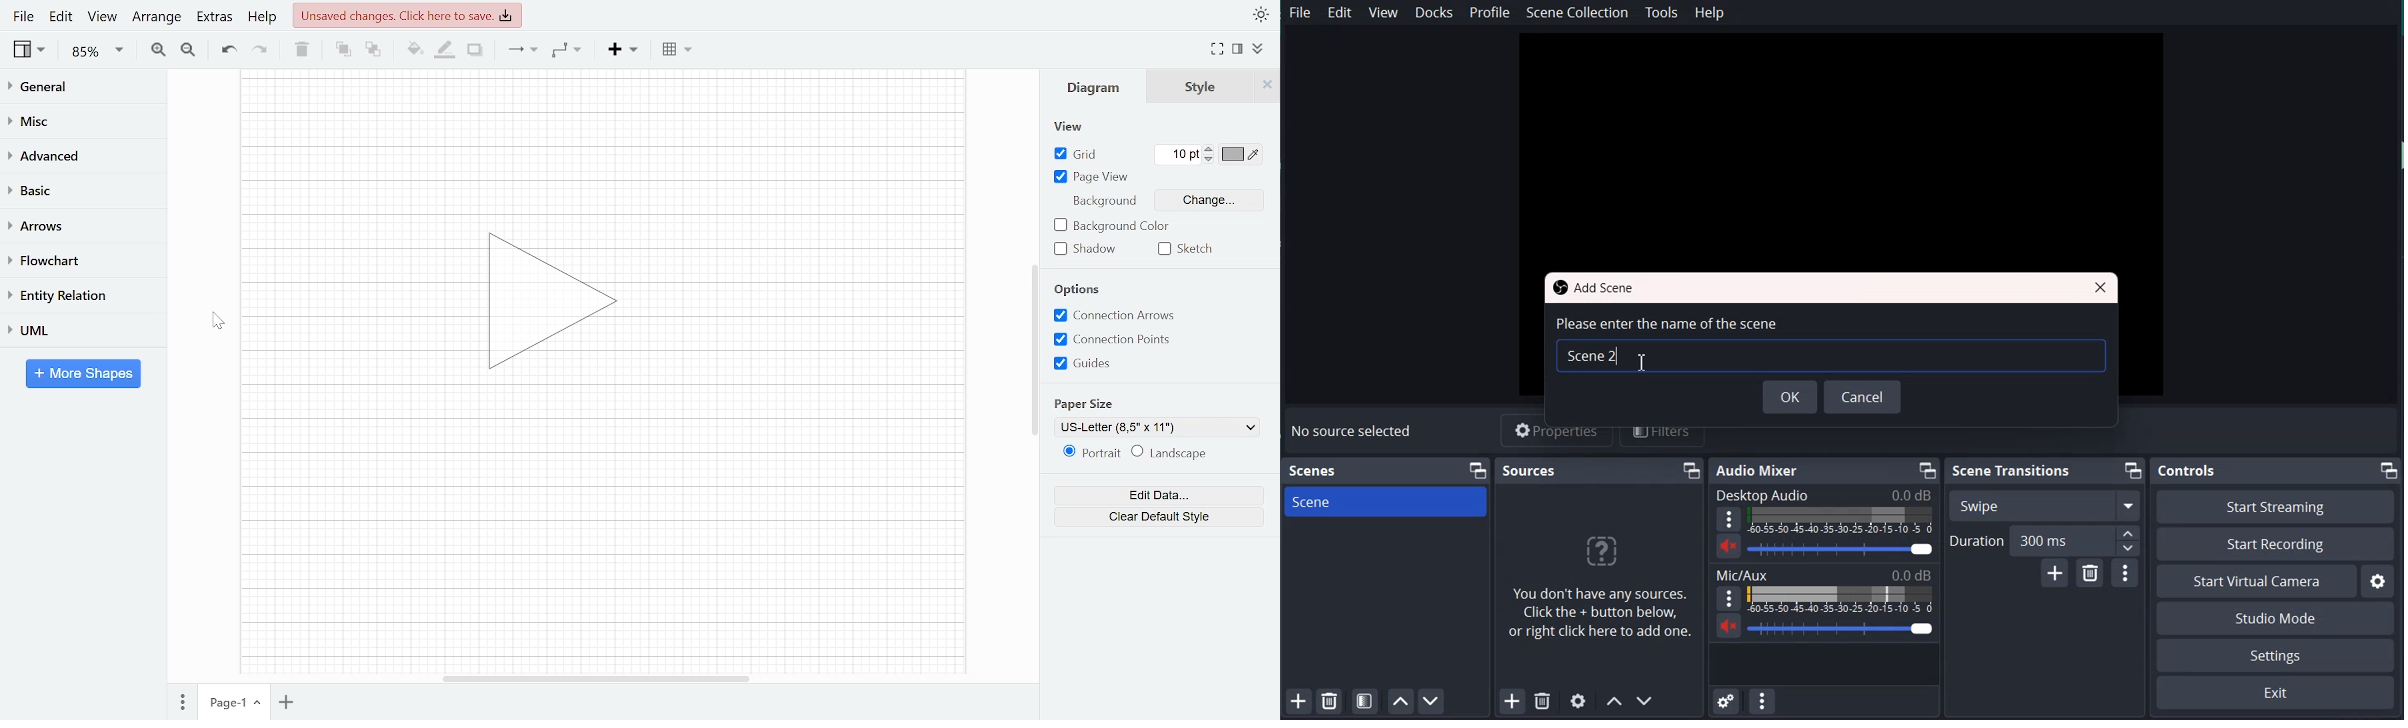 The height and width of the screenshot is (728, 2408). Describe the element at coordinates (1097, 203) in the screenshot. I see `‘Background` at that location.